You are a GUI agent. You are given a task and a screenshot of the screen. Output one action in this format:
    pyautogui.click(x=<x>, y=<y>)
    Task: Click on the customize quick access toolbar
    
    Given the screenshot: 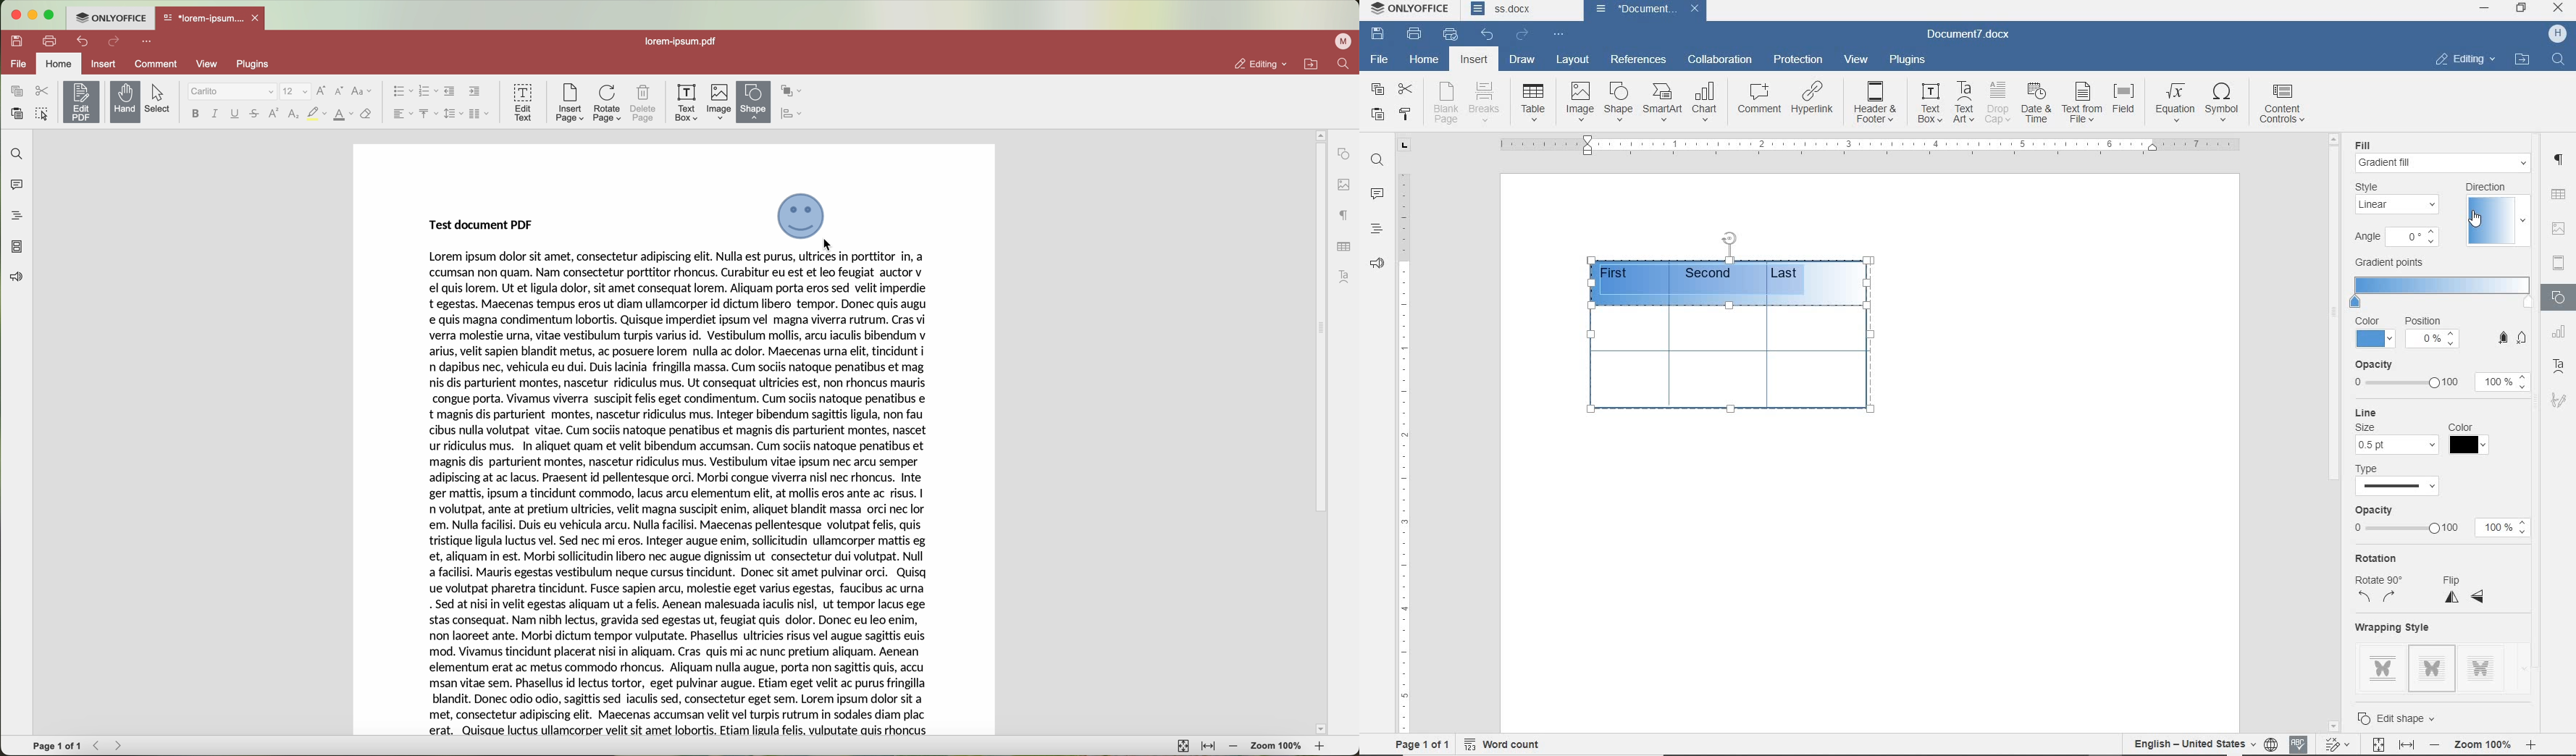 What is the action you would take?
    pyautogui.click(x=1558, y=35)
    